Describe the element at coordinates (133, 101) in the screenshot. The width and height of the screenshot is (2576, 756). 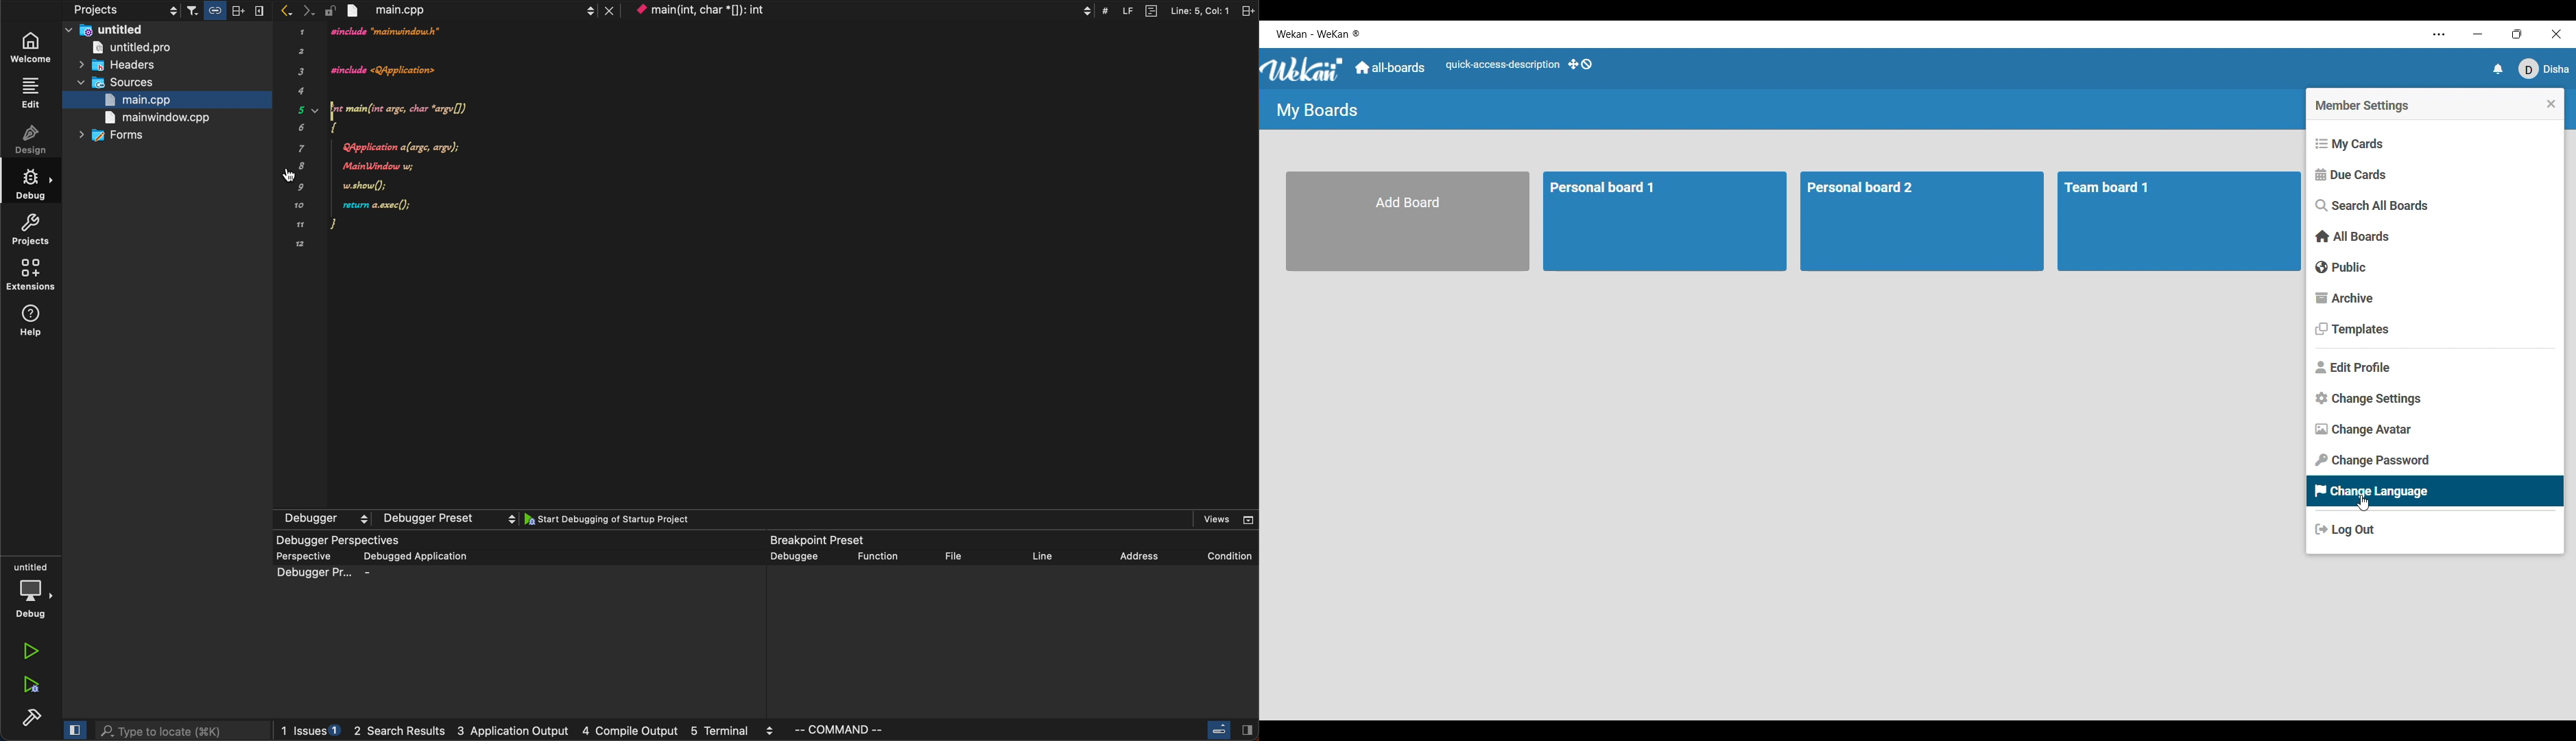
I see `main.cpp` at that location.